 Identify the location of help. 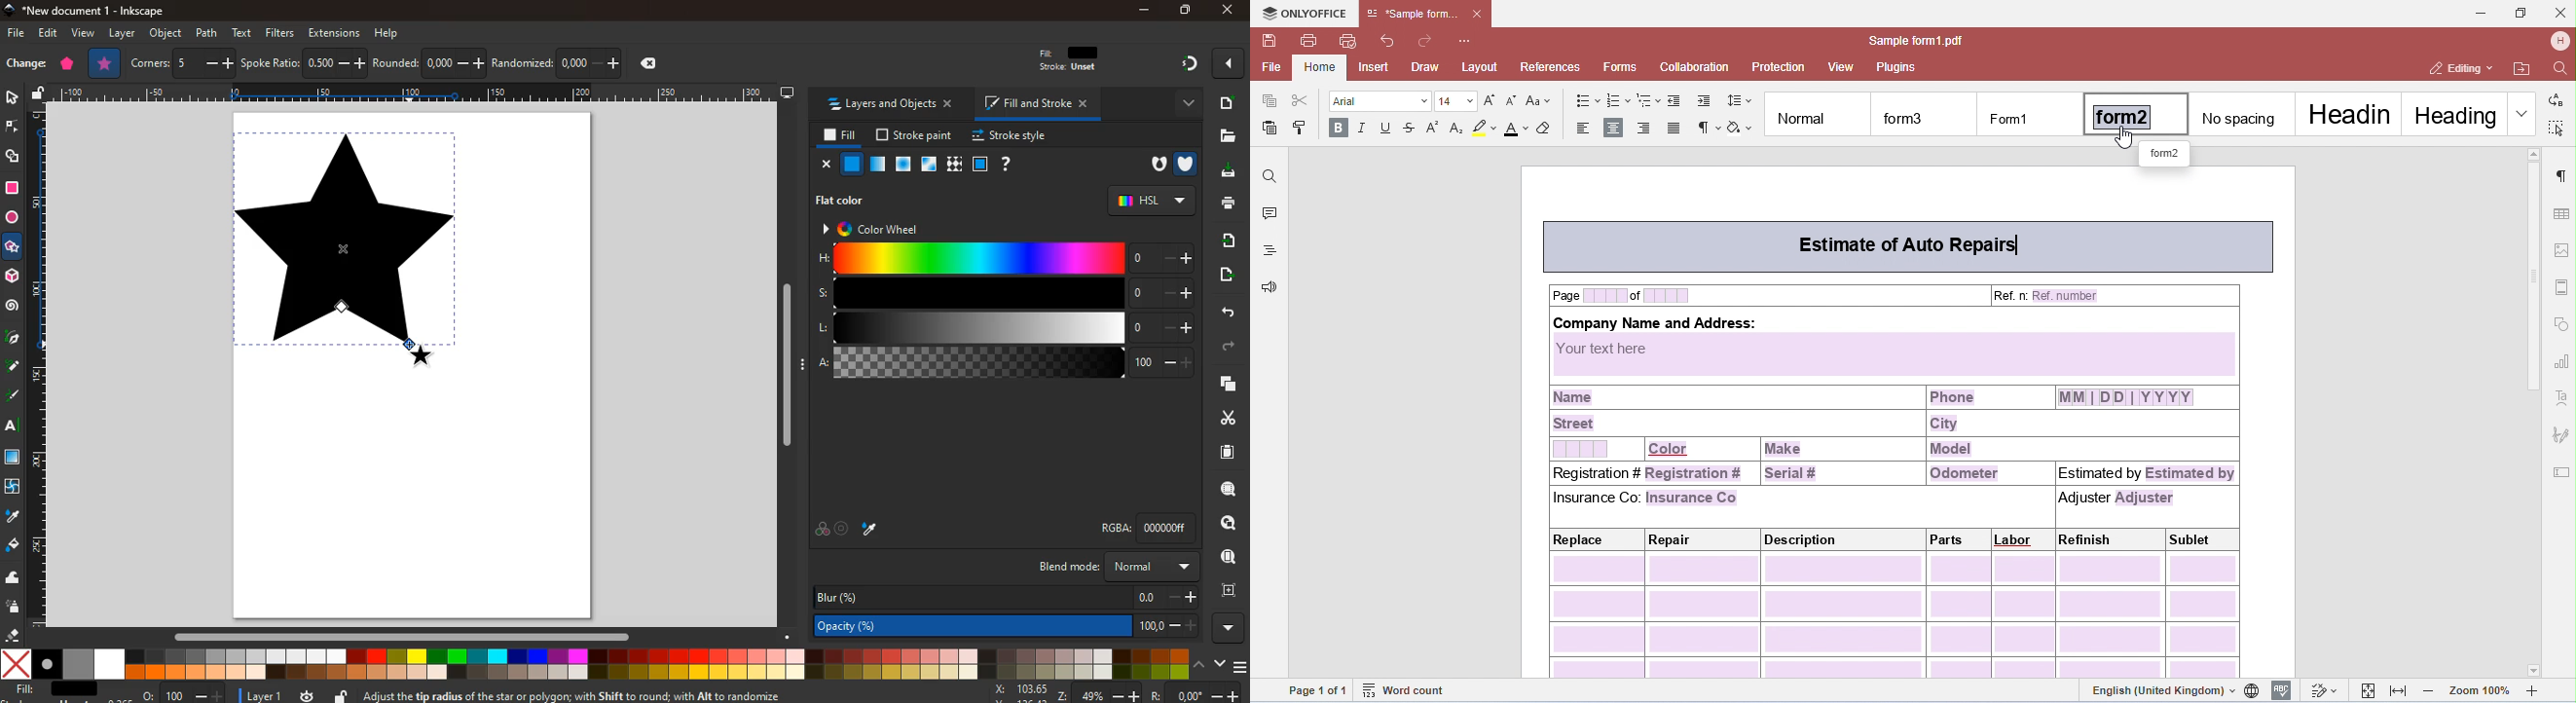
(388, 35).